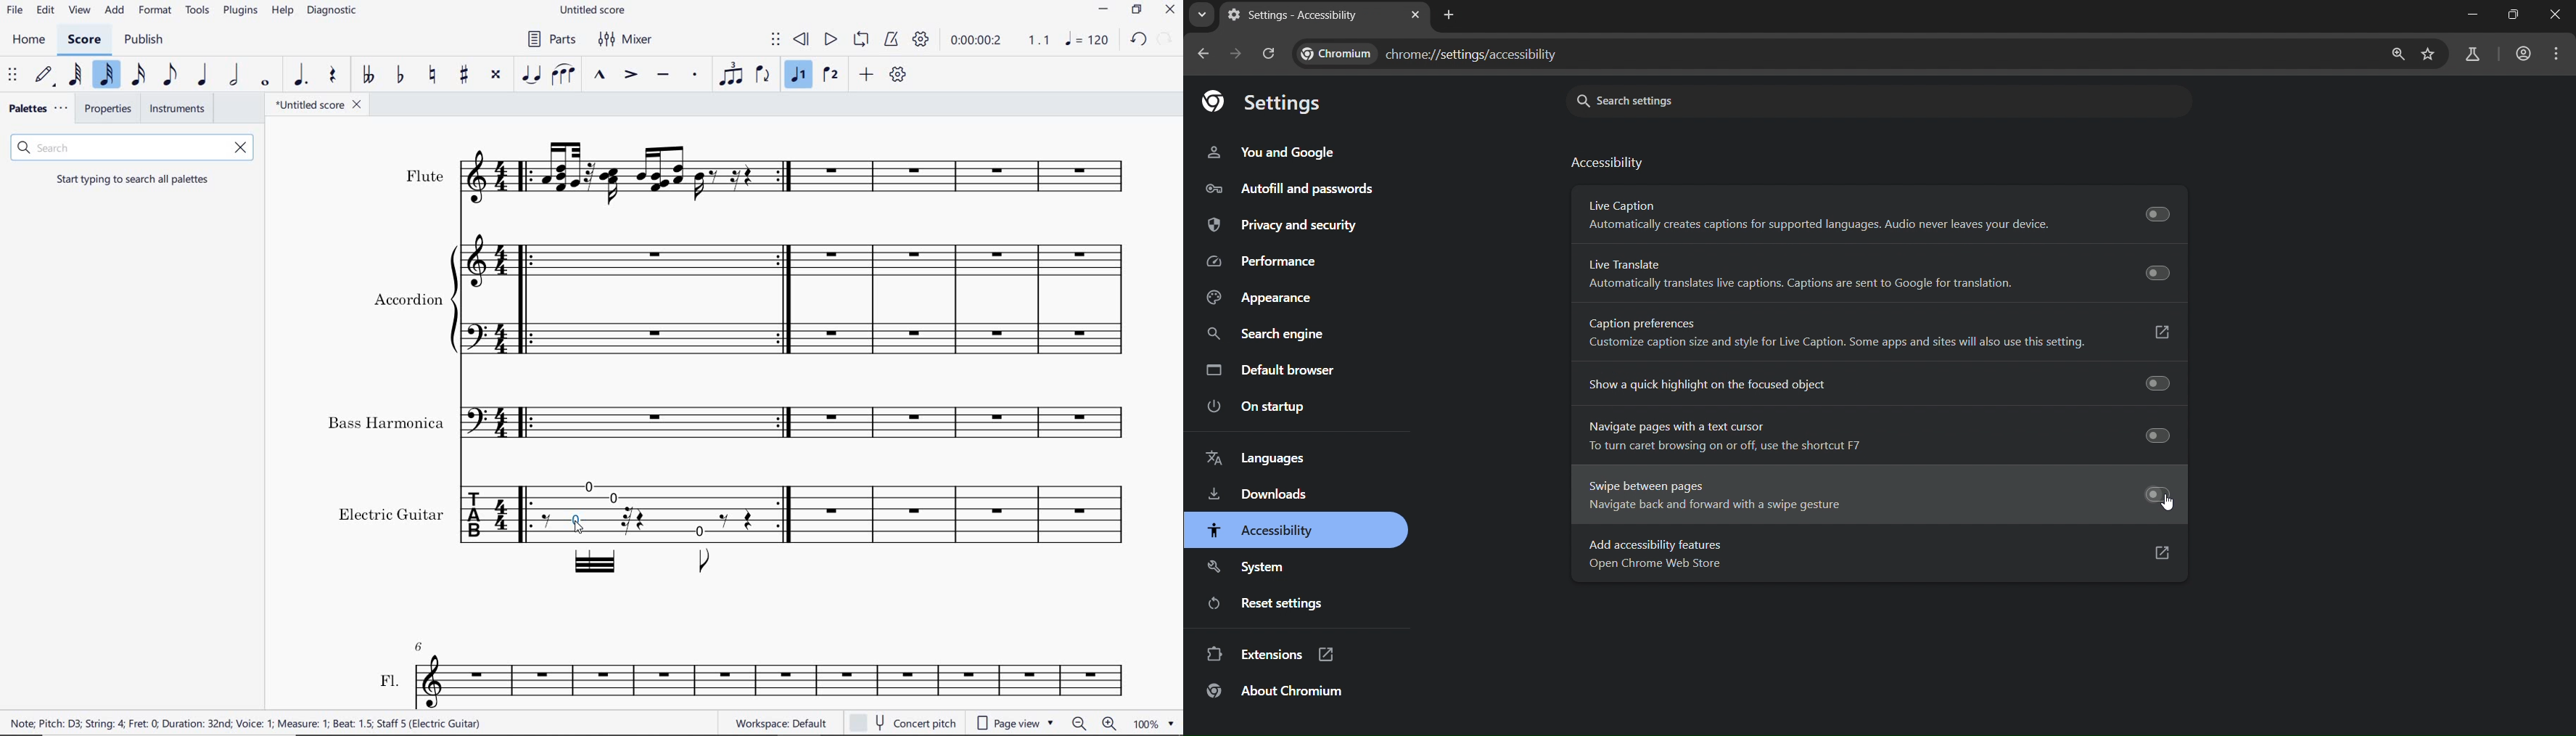 Image resolution: width=2576 pixels, height=756 pixels. I want to click on ZOOM OUT OR ZOOM IN, so click(1094, 723).